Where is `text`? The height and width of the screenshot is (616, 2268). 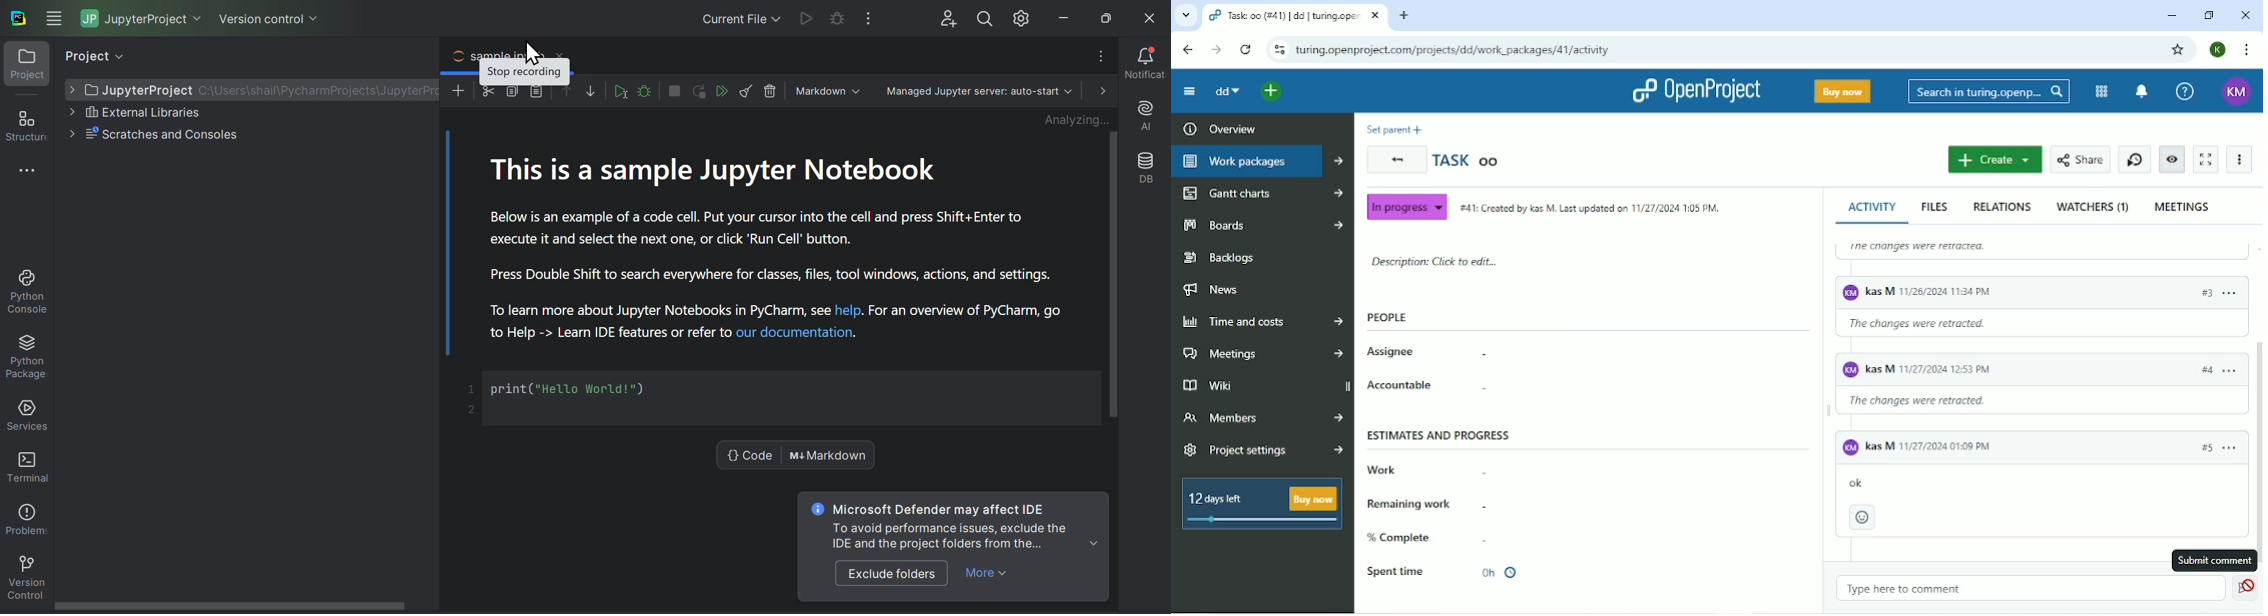 text is located at coordinates (955, 526).